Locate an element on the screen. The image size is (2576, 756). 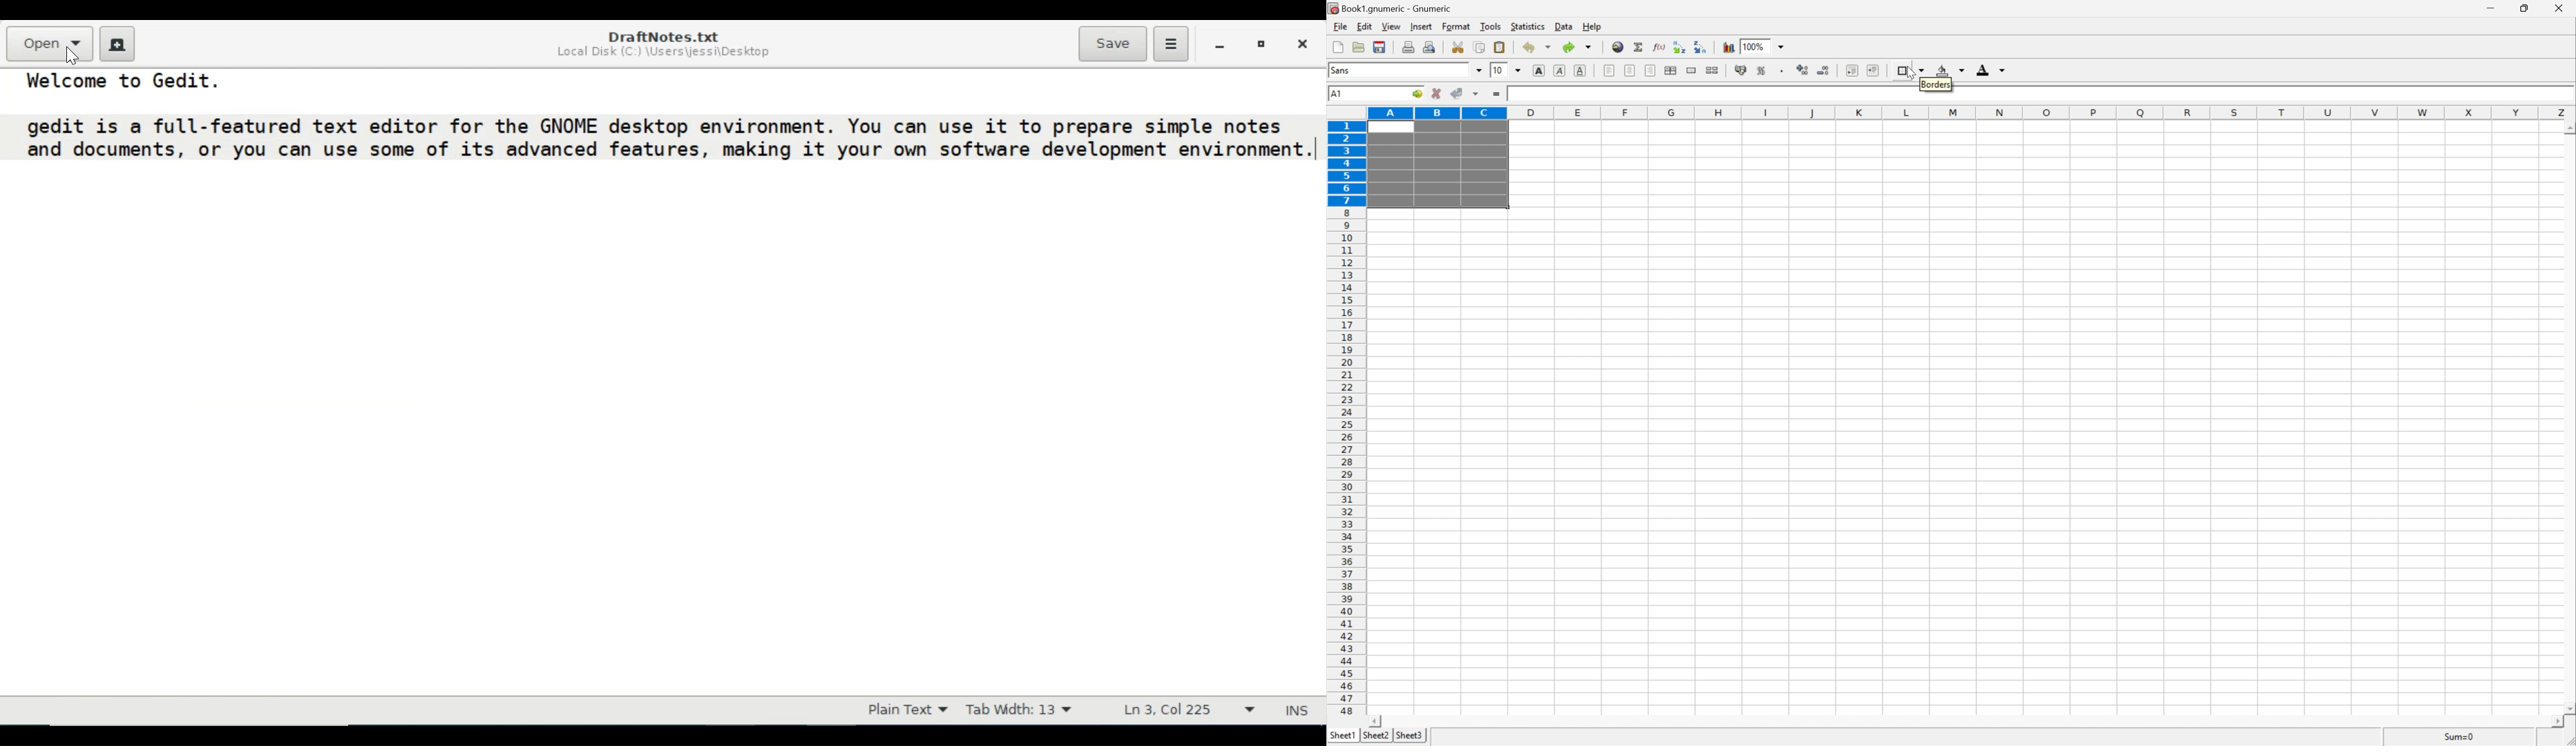
view is located at coordinates (1389, 27).